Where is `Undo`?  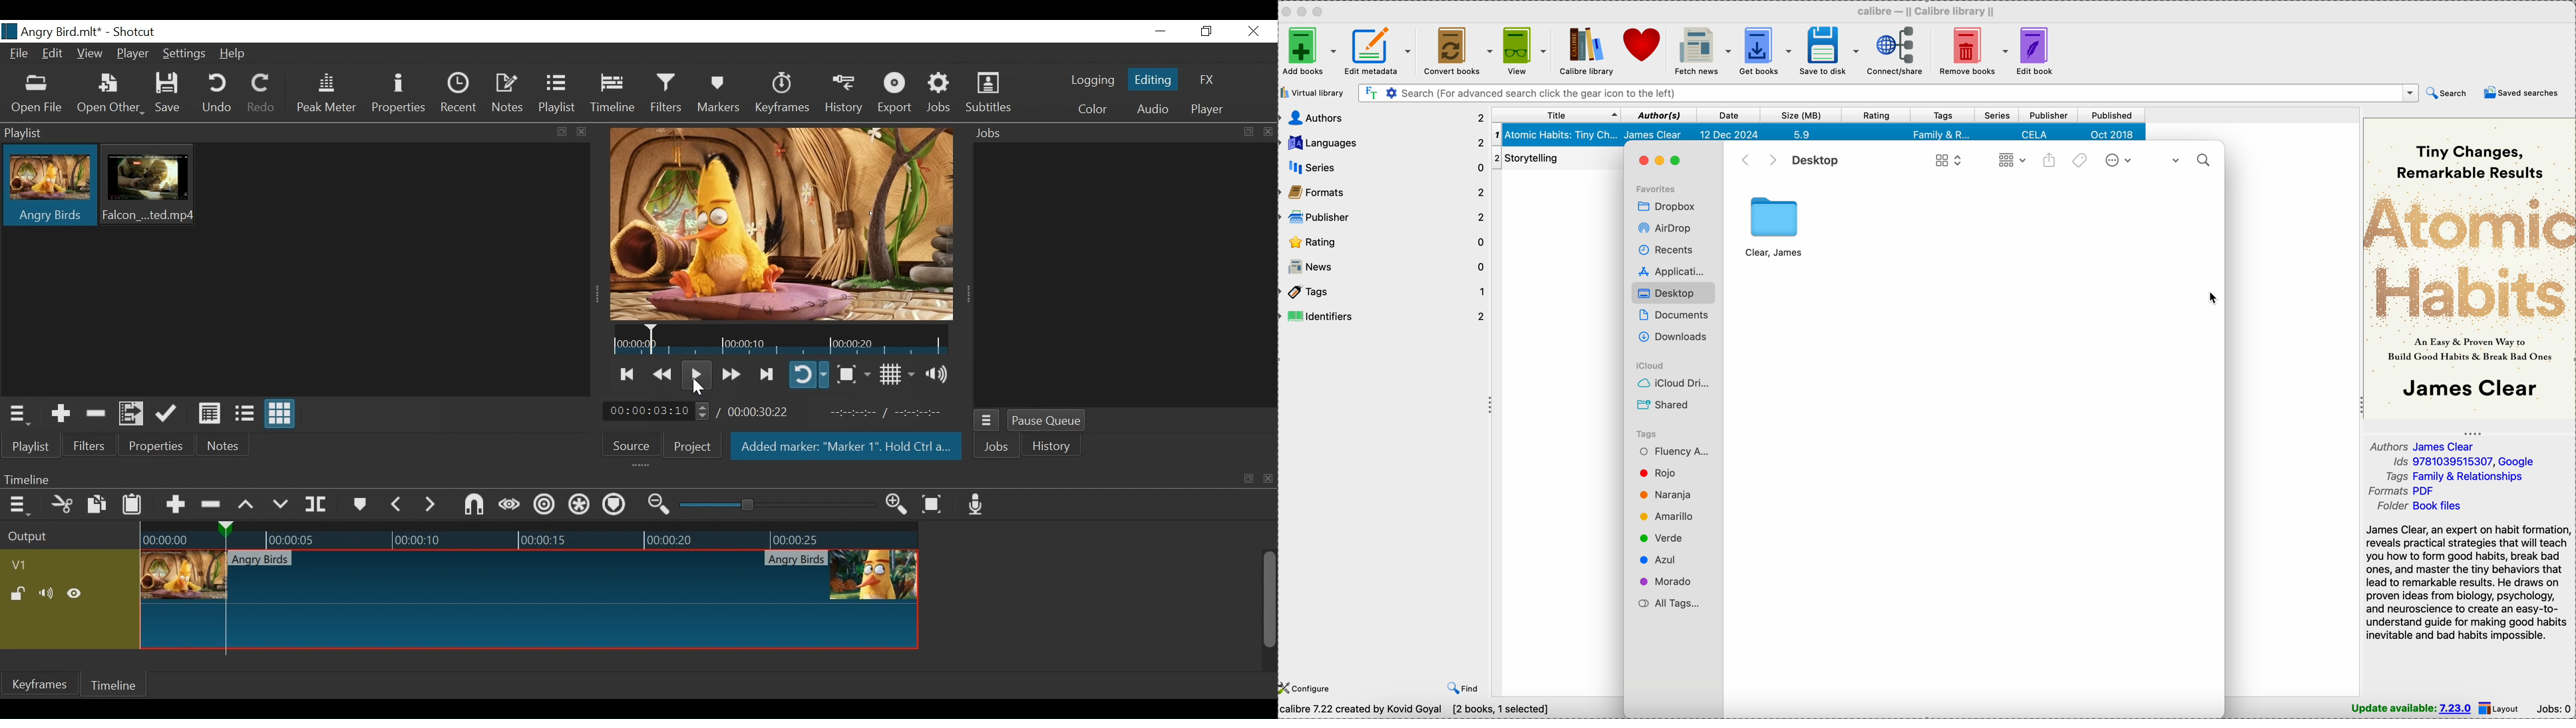 Undo is located at coordinates (218, 95).